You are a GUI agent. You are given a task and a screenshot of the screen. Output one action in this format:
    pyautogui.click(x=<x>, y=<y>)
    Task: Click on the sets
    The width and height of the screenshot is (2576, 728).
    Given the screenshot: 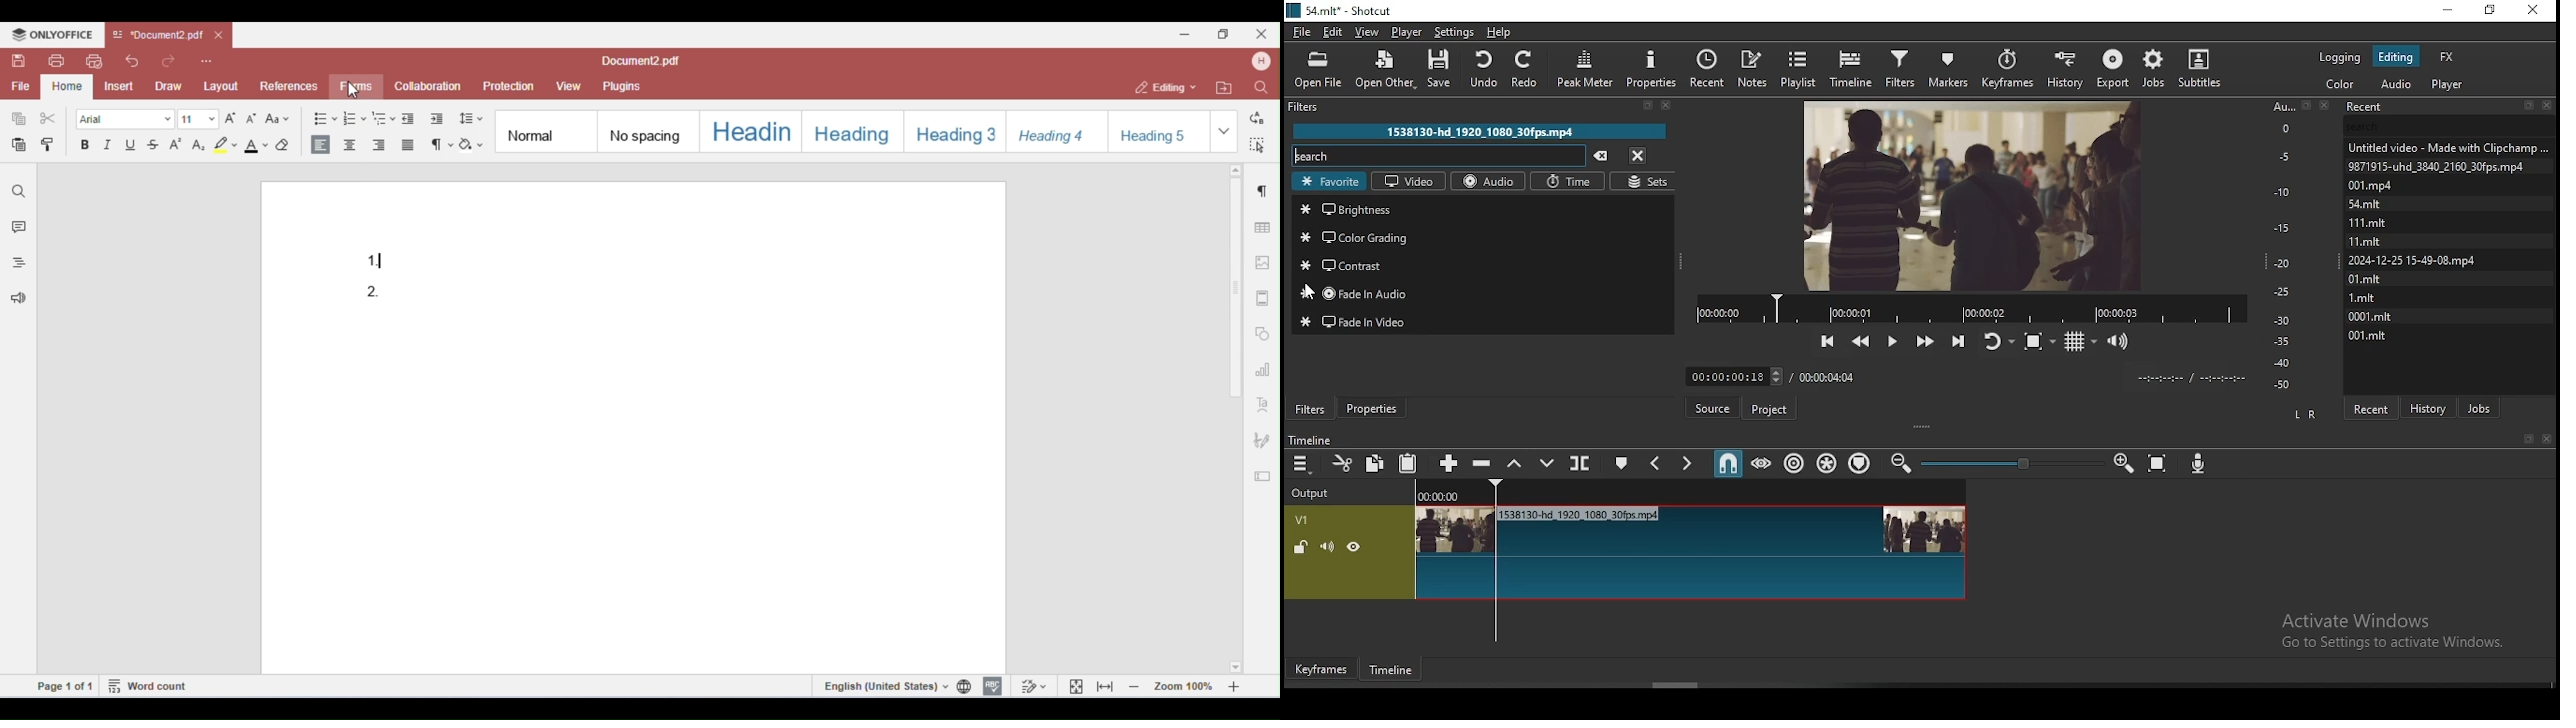 What is the action you would take?
    pyautogui.click(x=1640, y=181)
    